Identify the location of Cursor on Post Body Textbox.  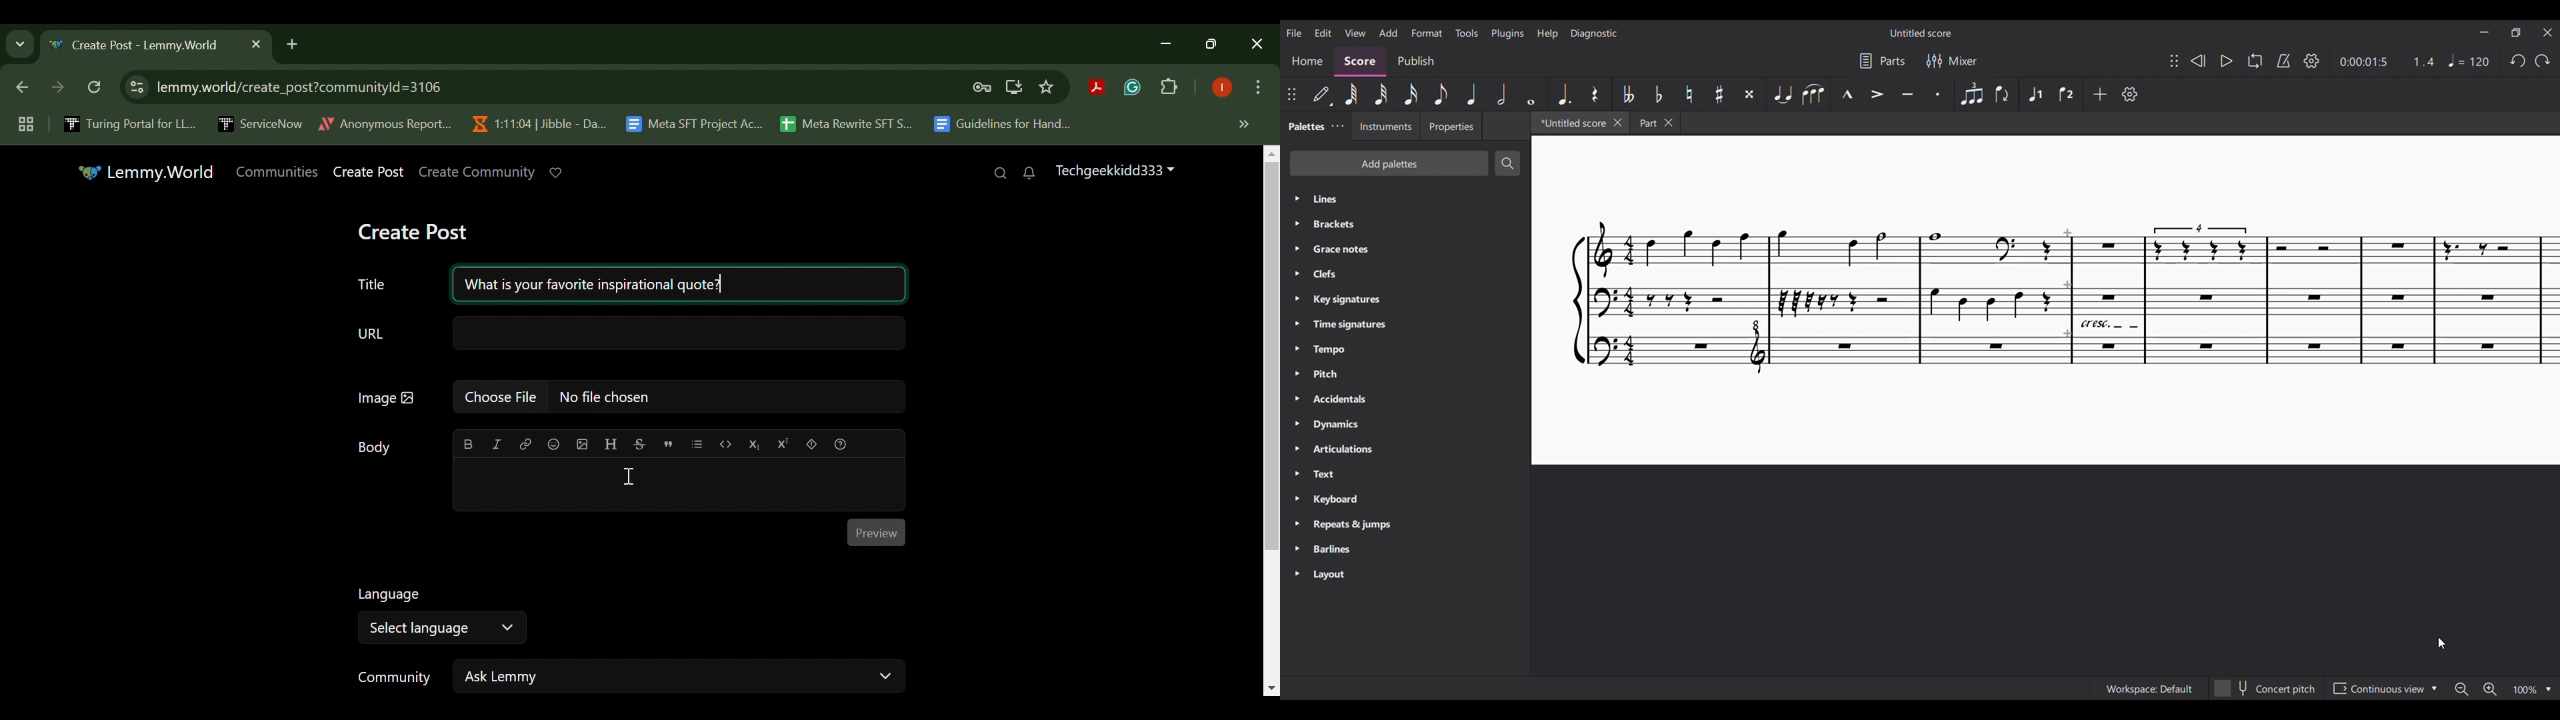
(628, 478).